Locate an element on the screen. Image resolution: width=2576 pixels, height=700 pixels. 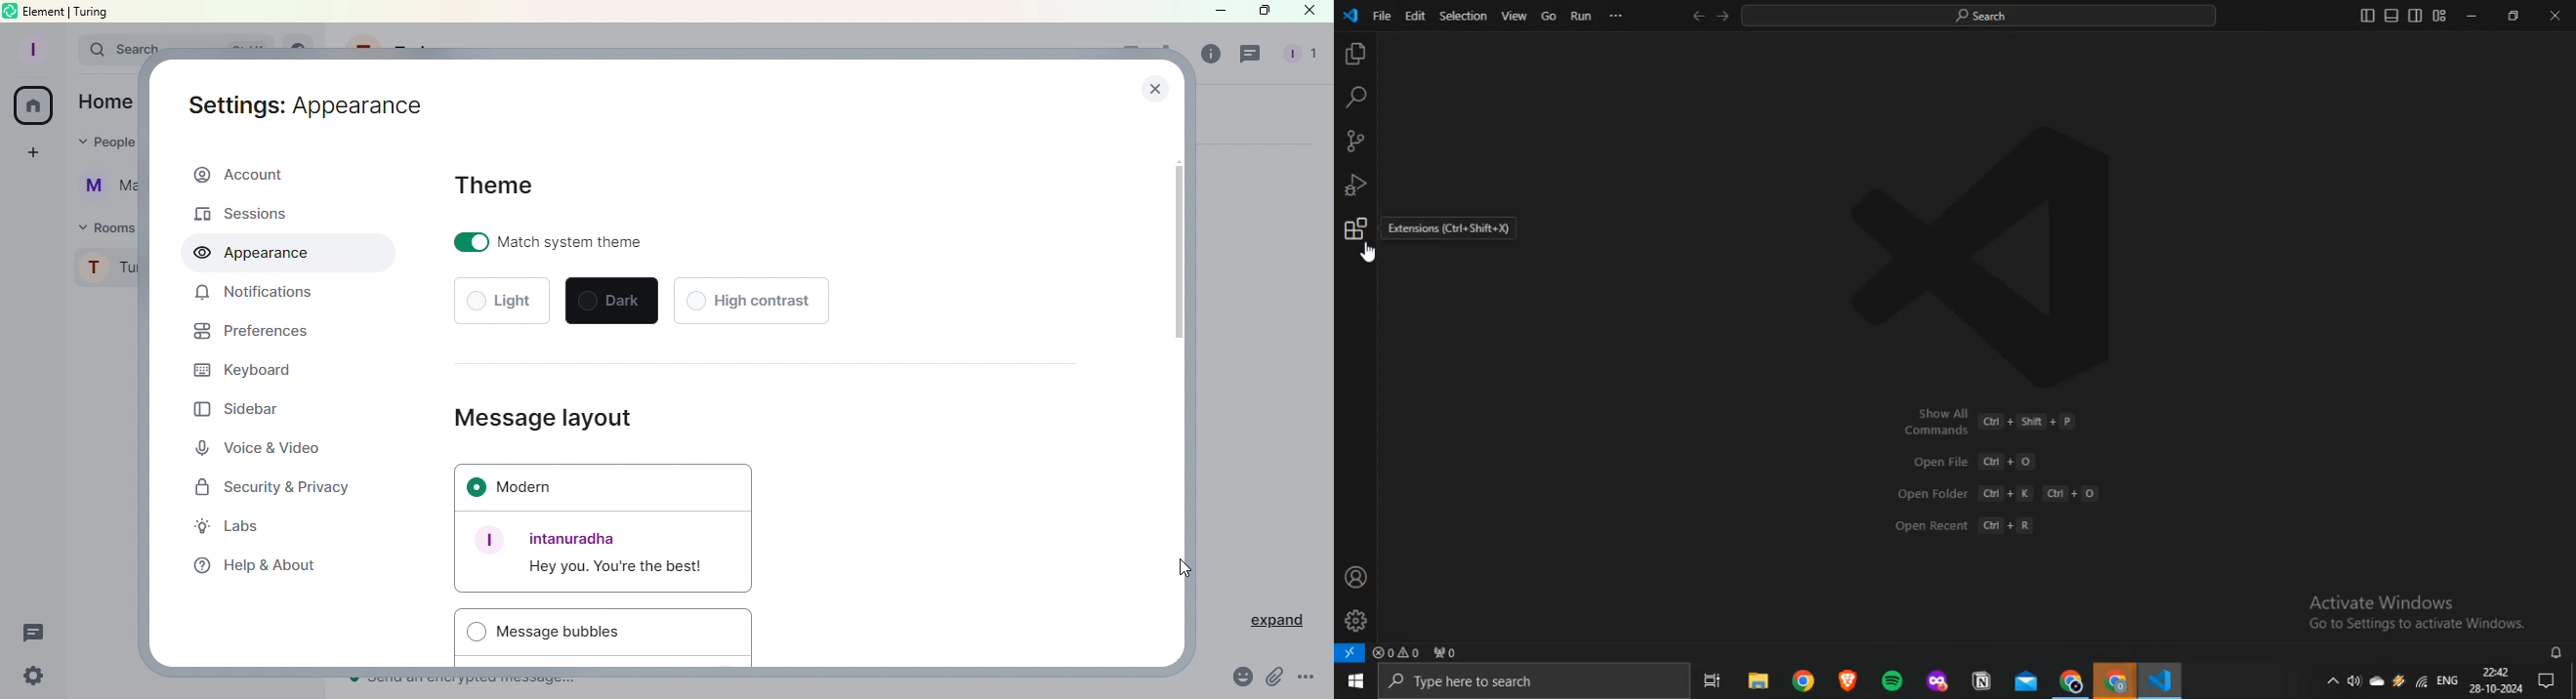
Notifications is located at coordinates (2549, 681).